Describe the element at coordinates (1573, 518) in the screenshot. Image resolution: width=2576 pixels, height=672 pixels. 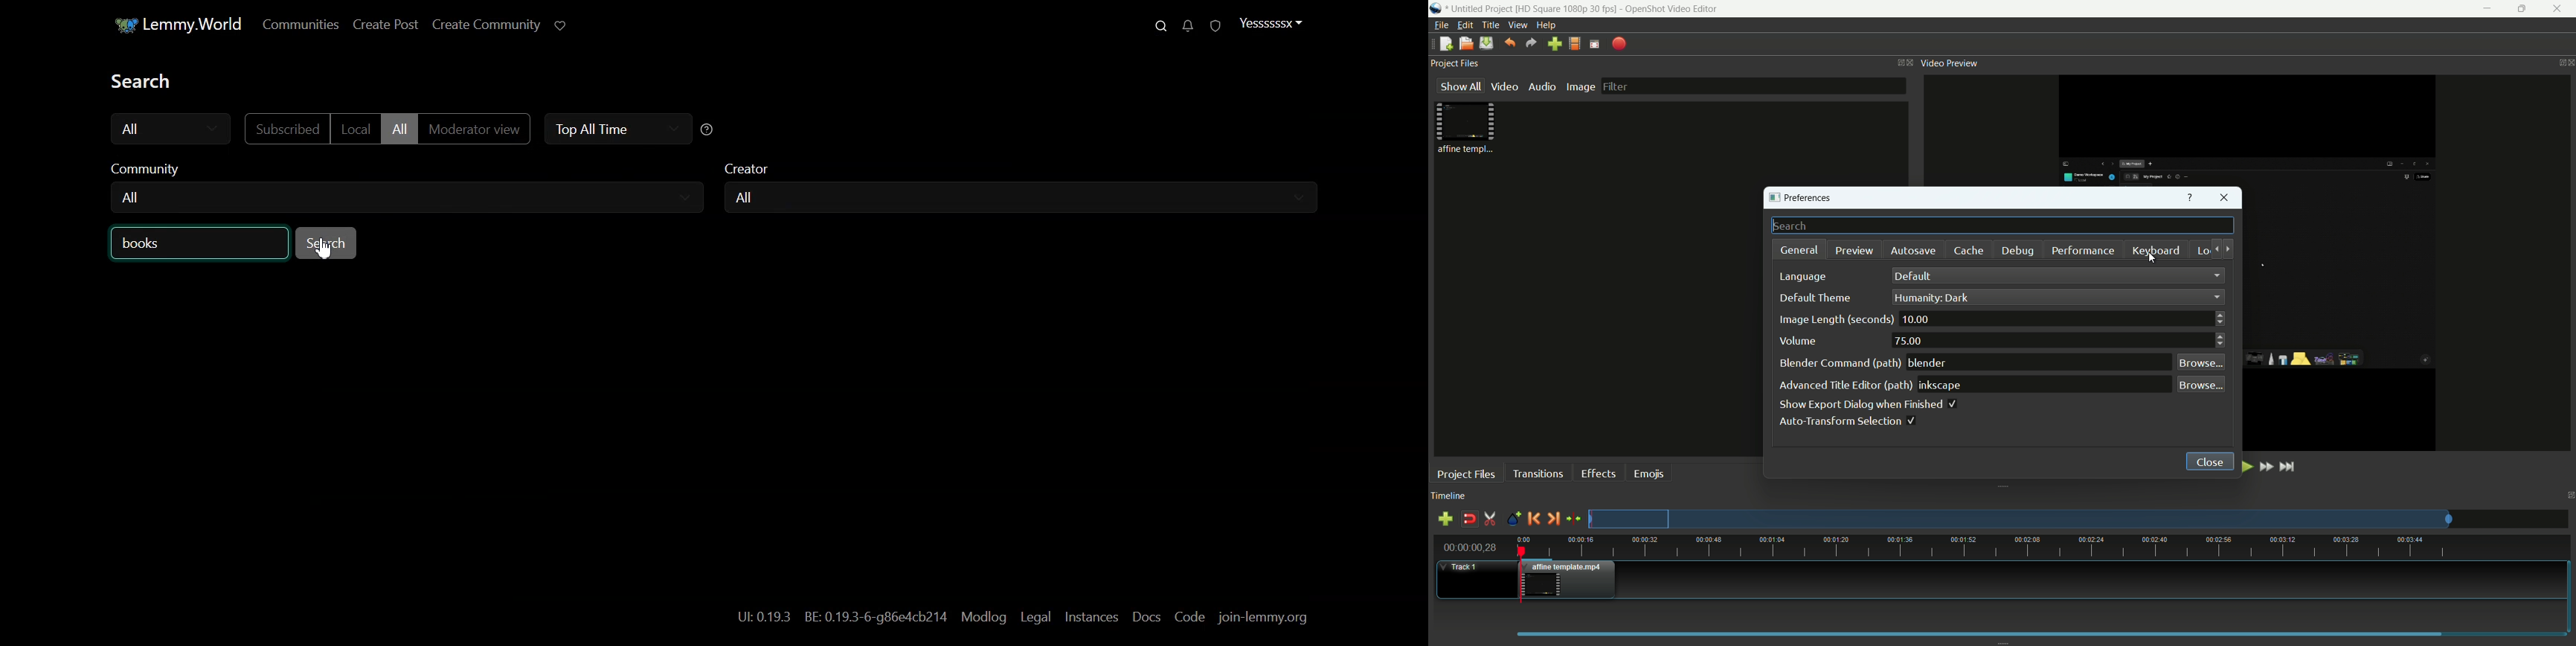
I see `center the timeline on the playhead` at that location.